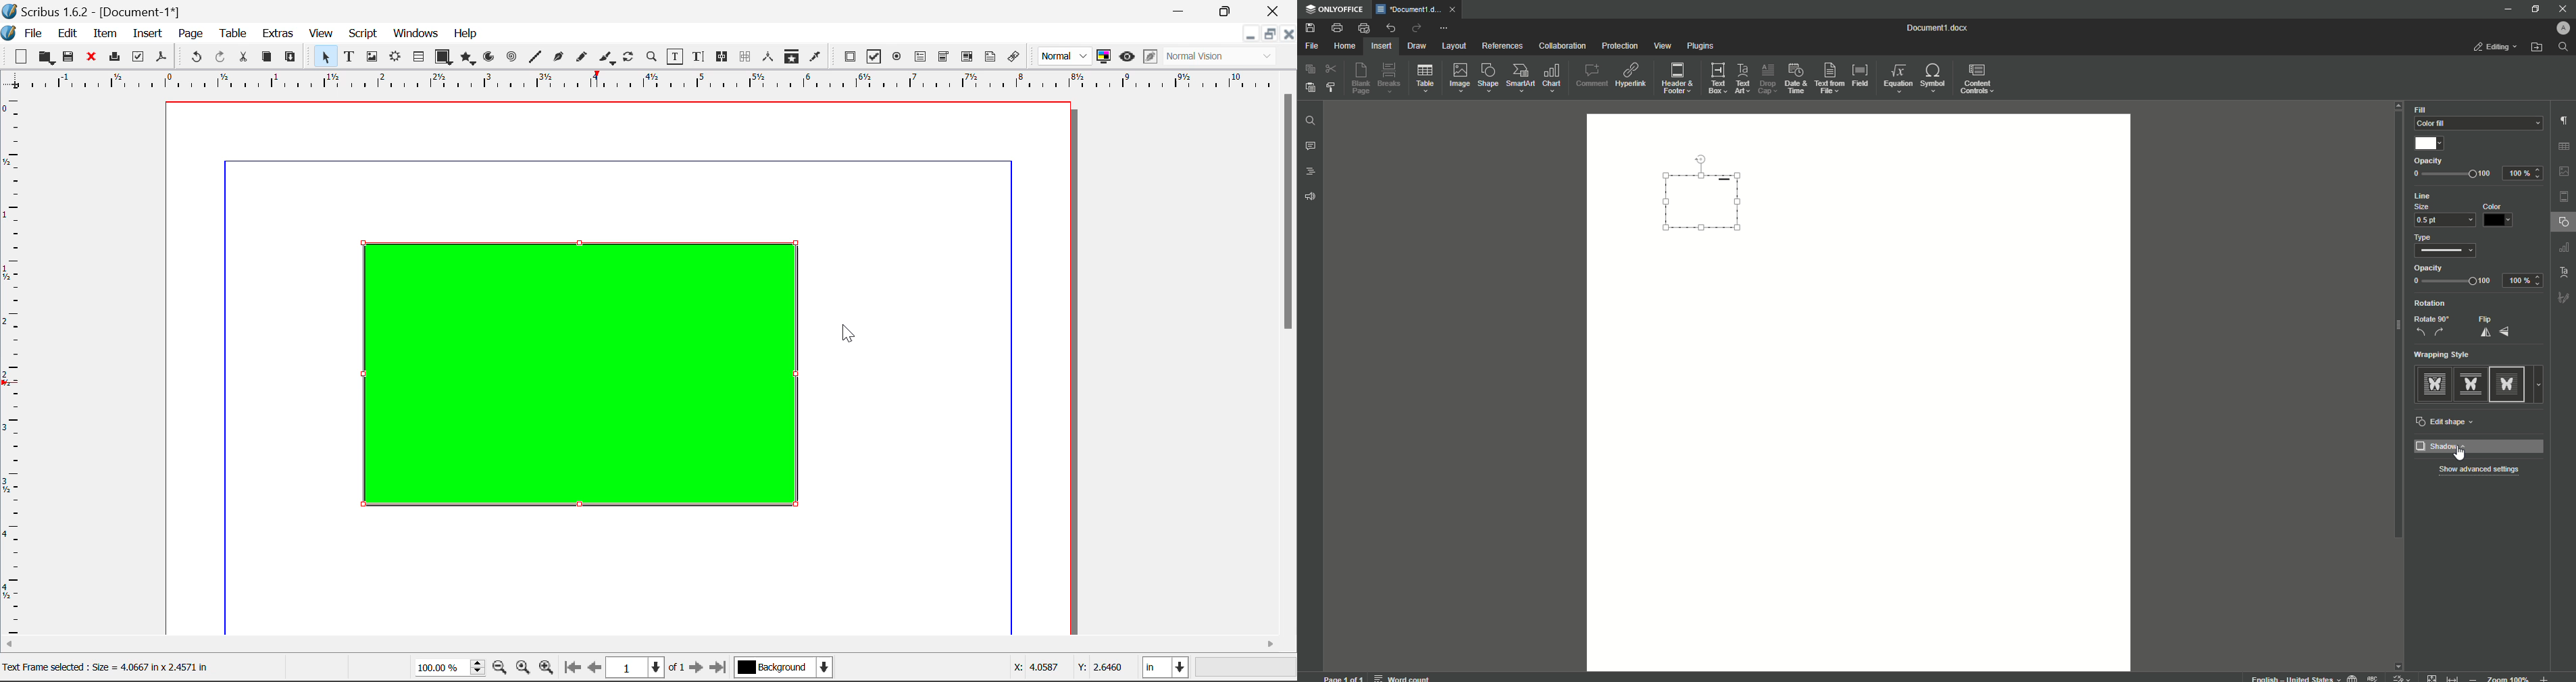 The width and height of the screenshot is (2576, 700). What do you see at coordinates (1416, 29) in the screenshot?
I see `Redo` at bounding box center [1416, 29].